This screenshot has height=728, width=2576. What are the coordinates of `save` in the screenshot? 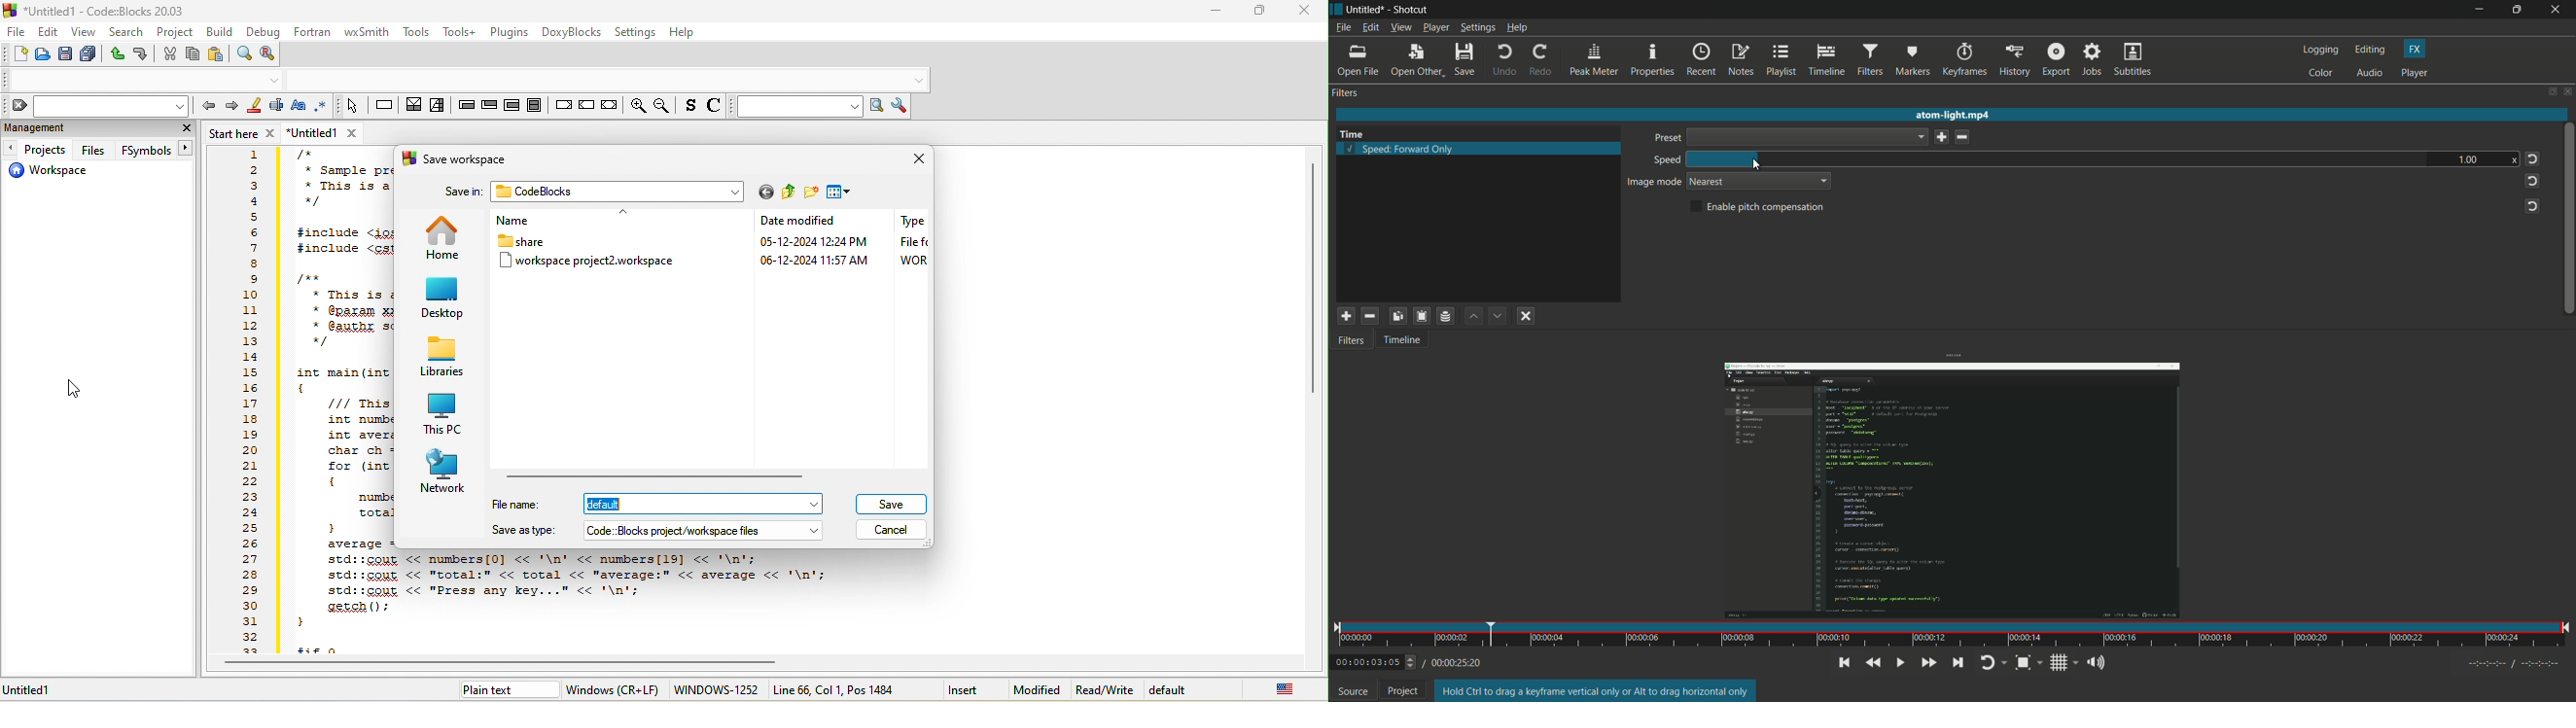 It's located at (1466, 60).